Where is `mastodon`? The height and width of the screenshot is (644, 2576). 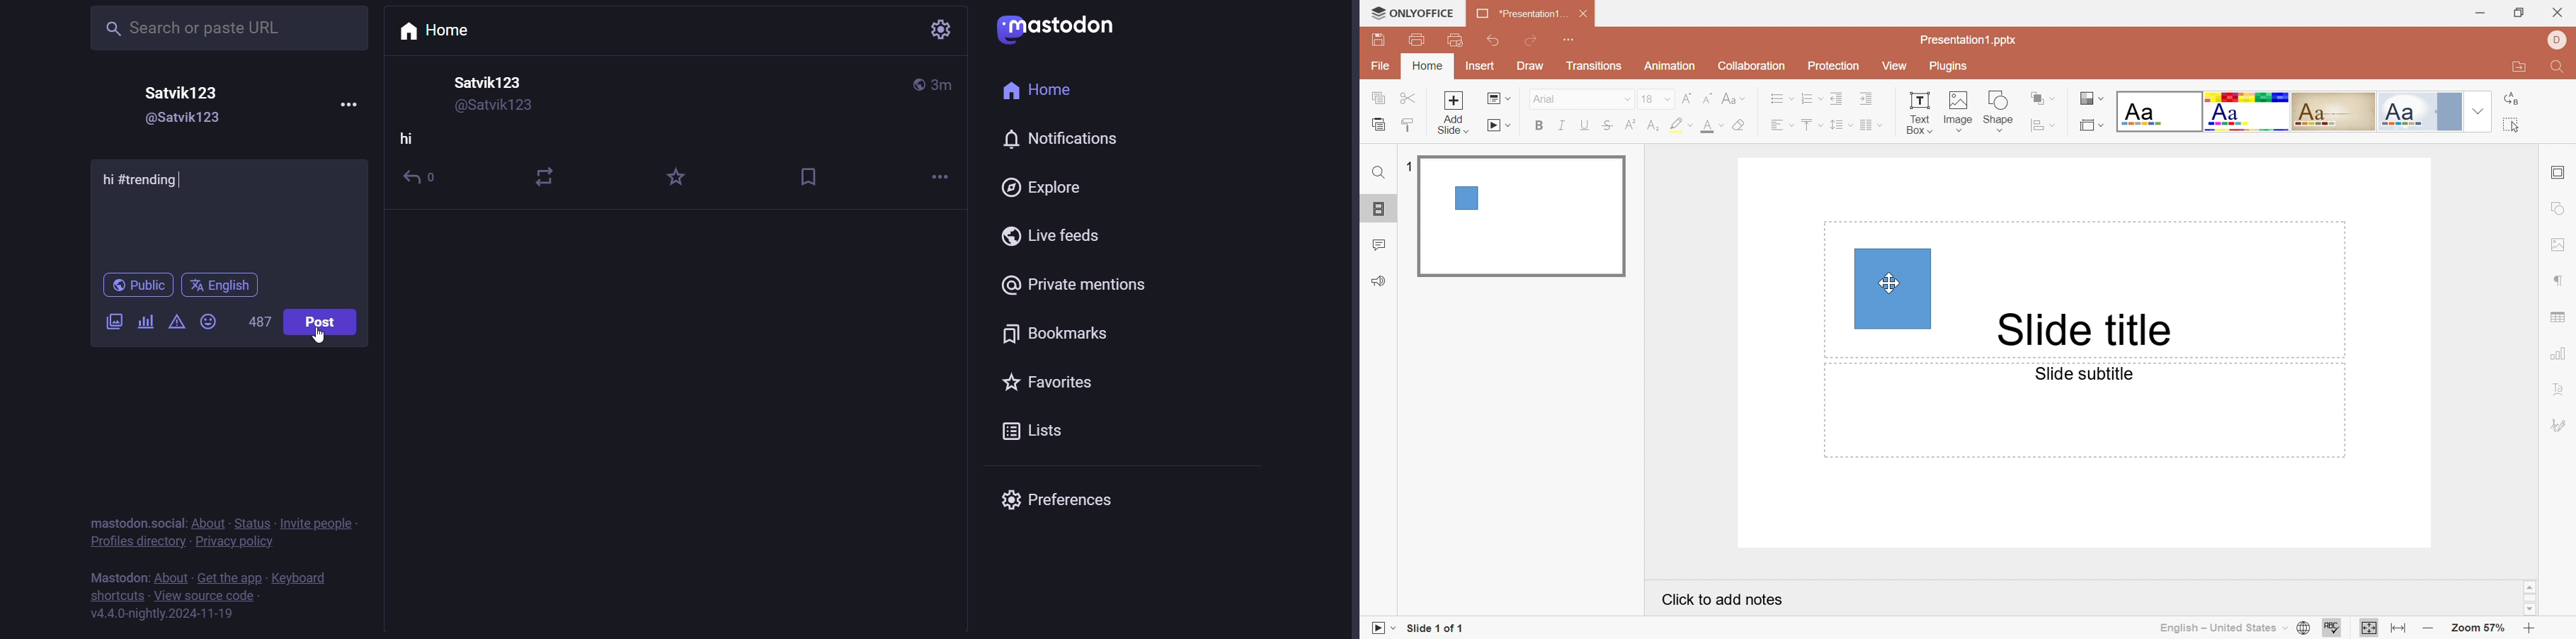
mastodon is located at coordinates (1062, 28).